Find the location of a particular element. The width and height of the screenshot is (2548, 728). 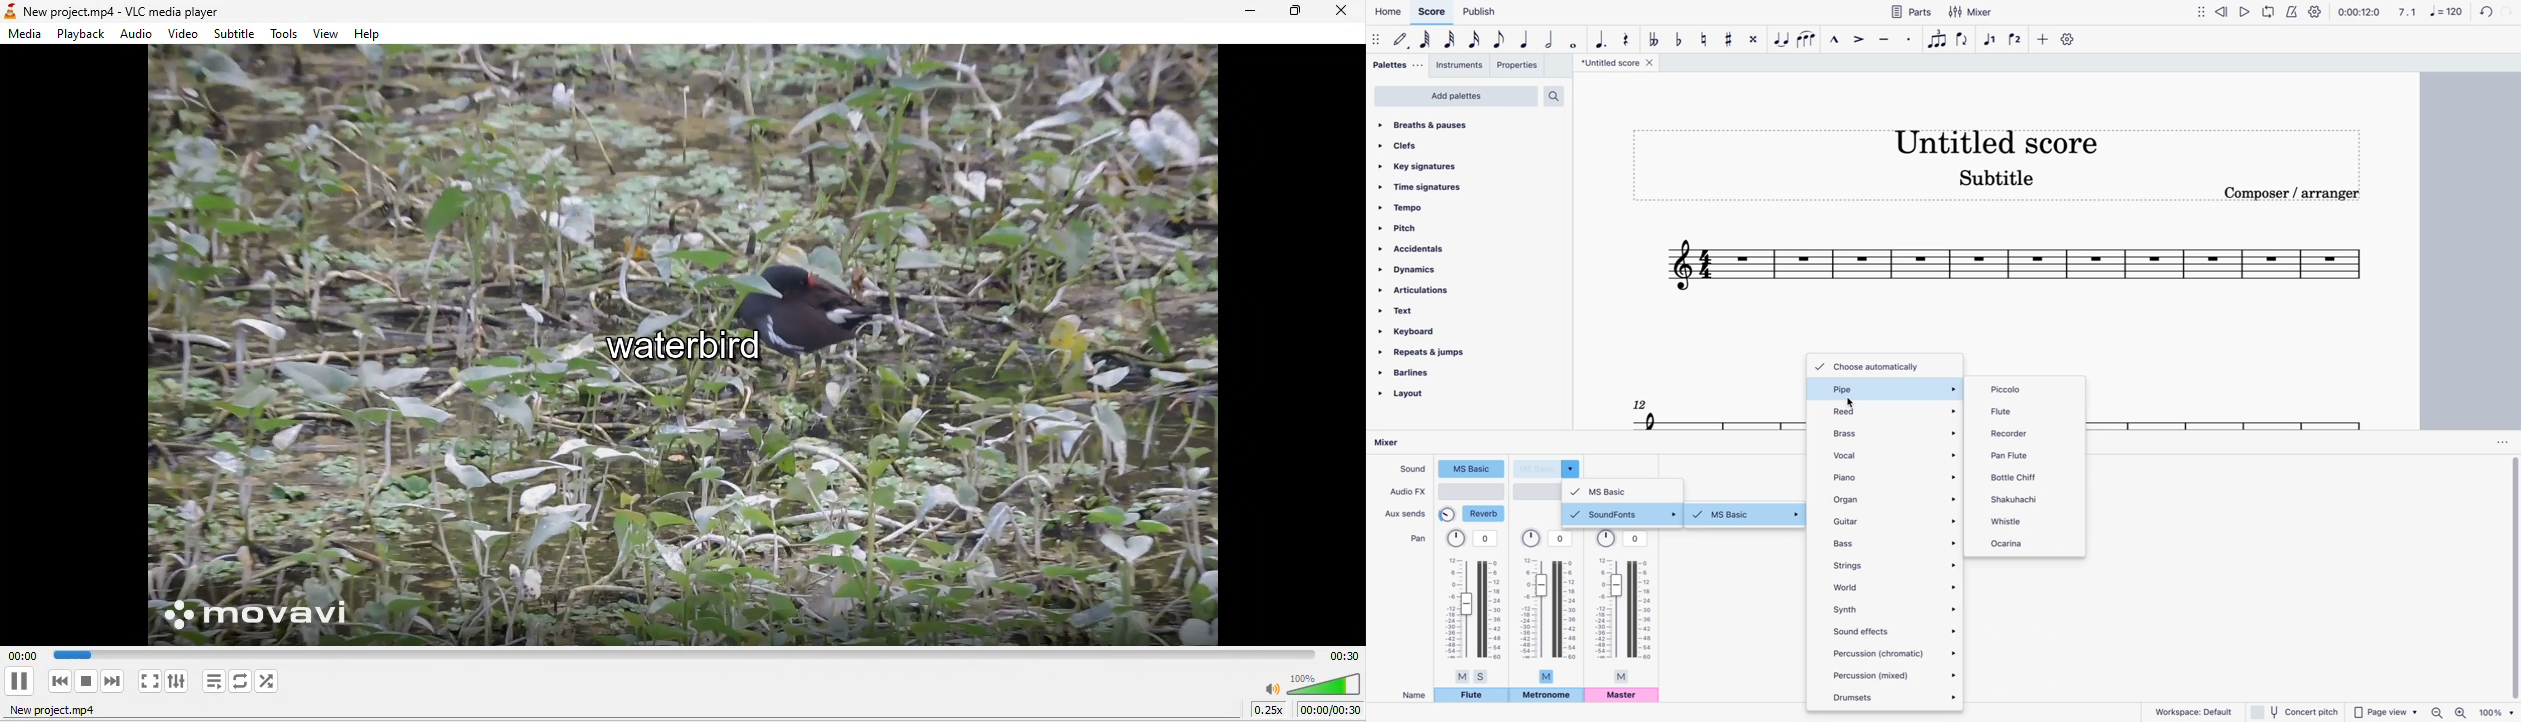

bass is located at coordinates (1895, 543).